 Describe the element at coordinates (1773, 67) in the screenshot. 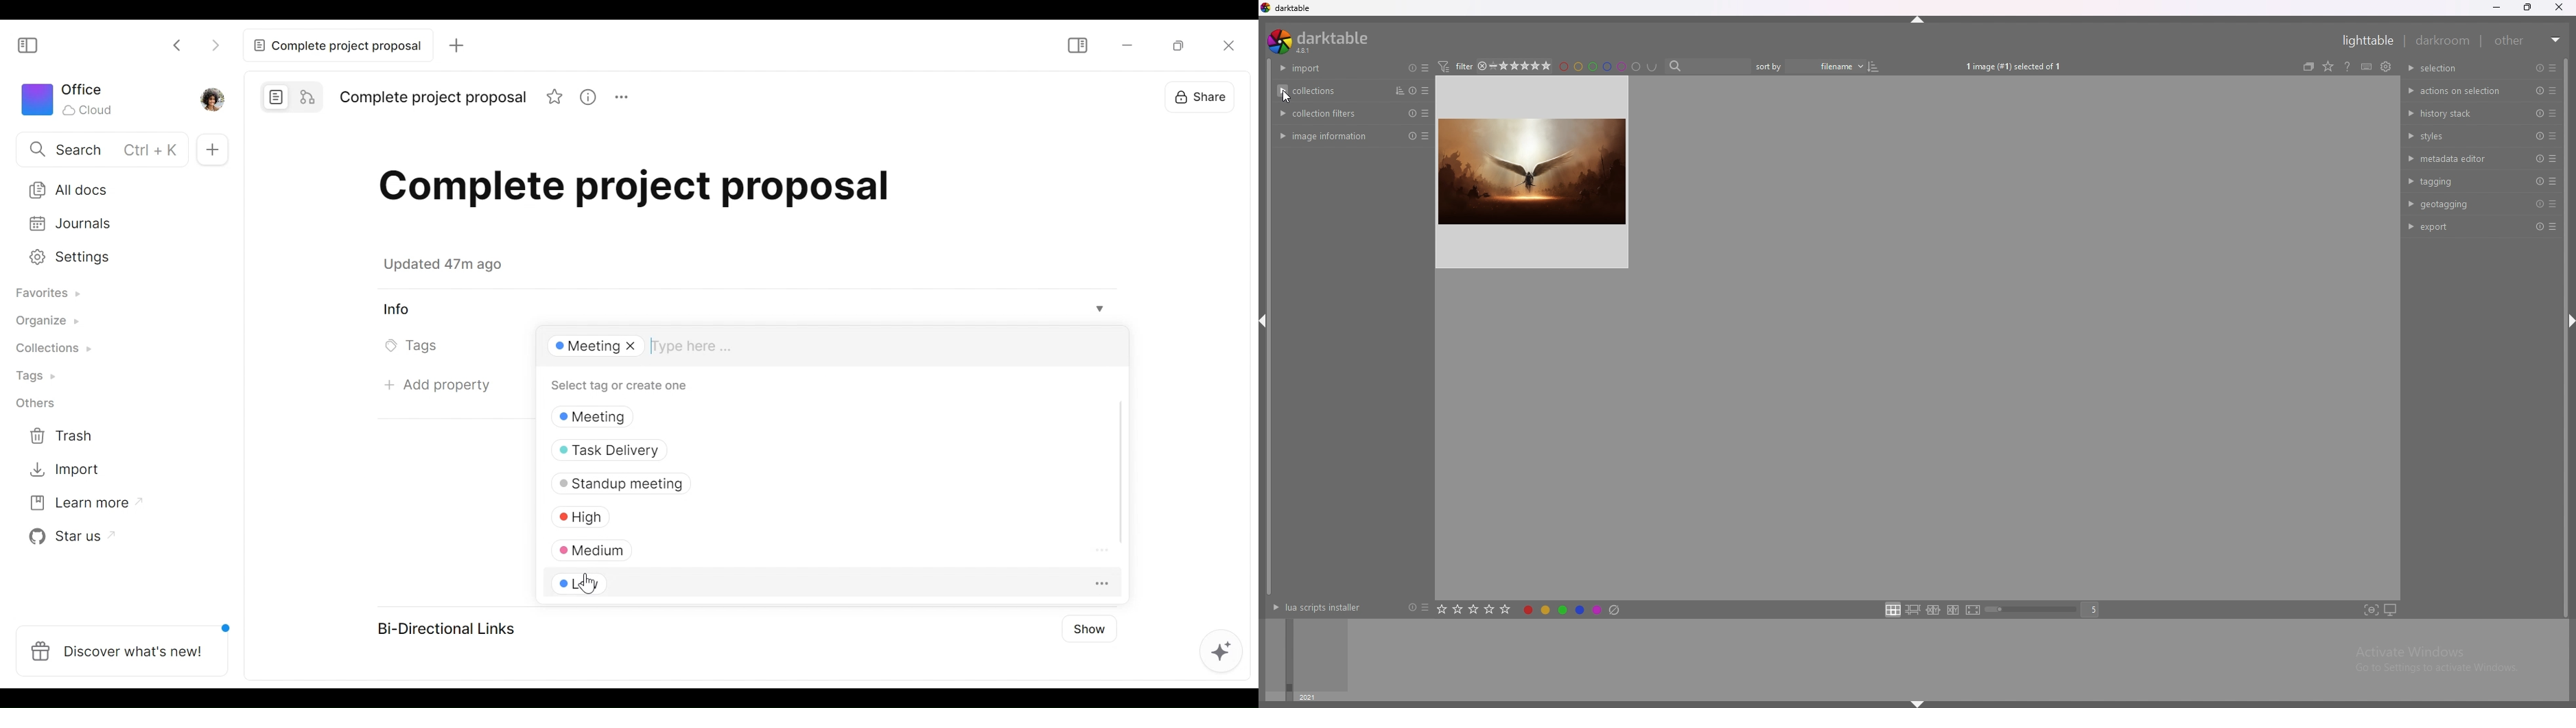

I see `sort bar` at that location.